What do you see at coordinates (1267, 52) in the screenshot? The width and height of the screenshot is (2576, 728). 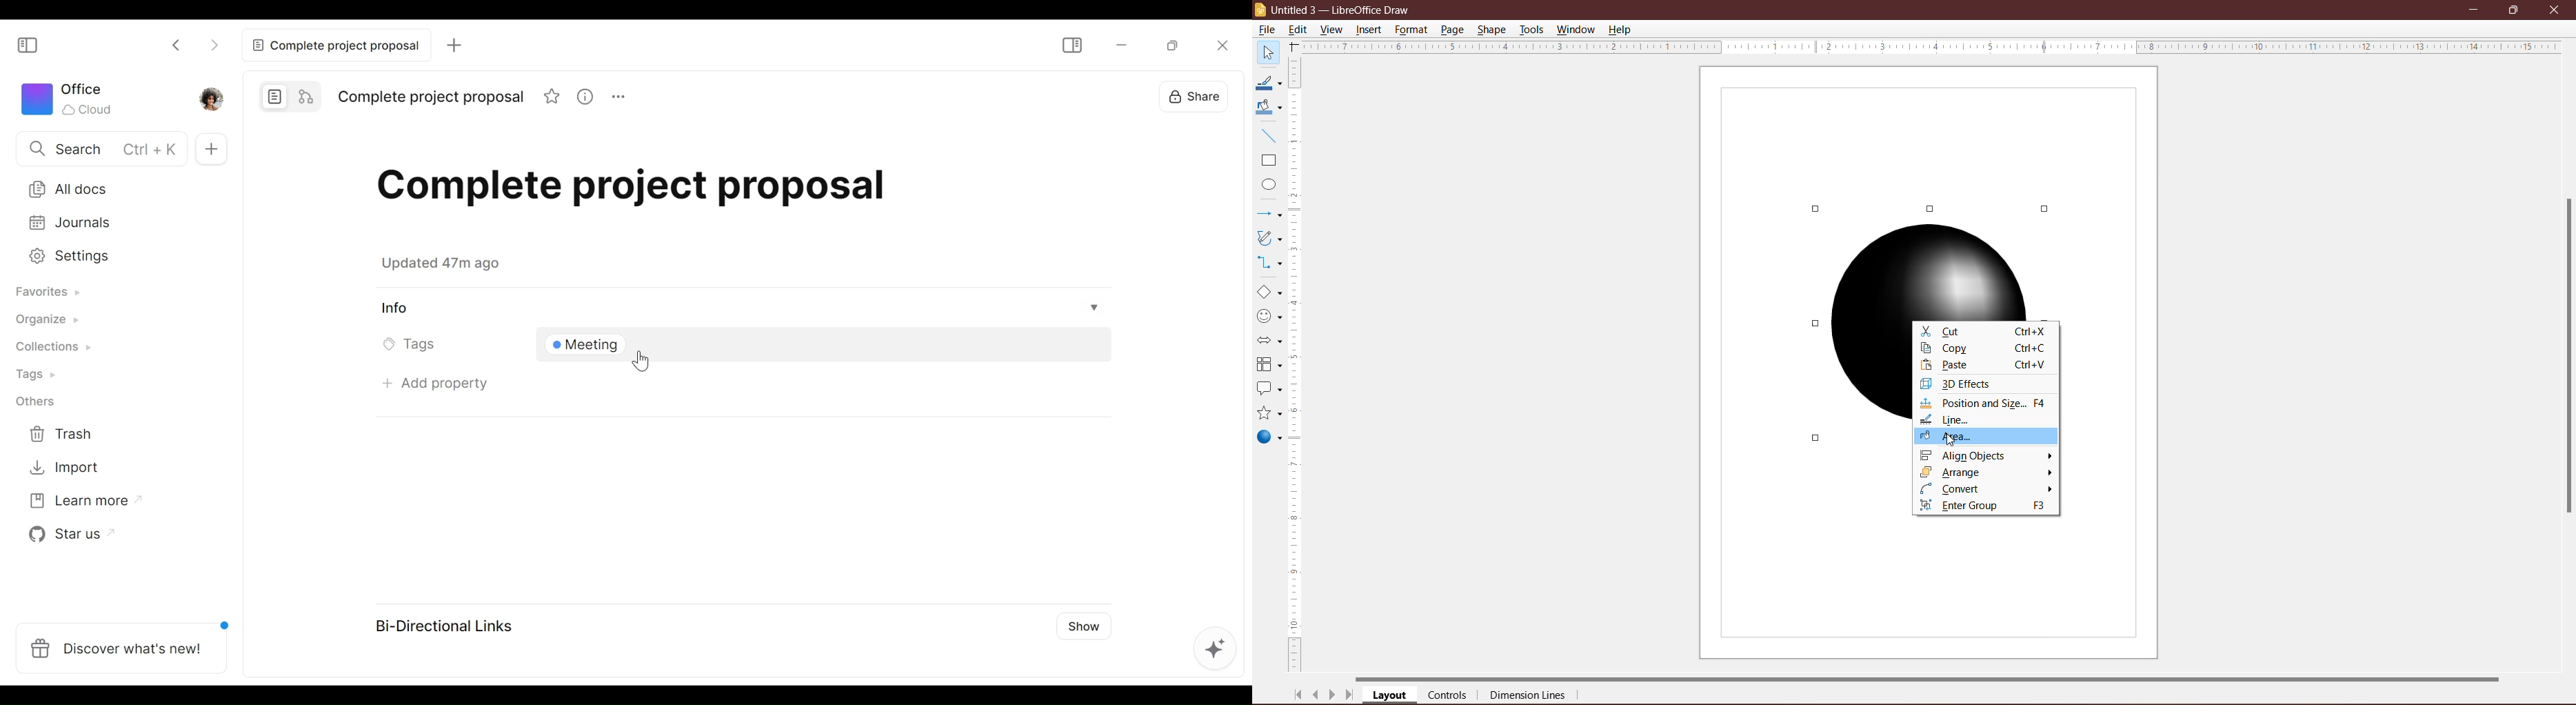 I see `Select` at bounding box center [1267, 52].